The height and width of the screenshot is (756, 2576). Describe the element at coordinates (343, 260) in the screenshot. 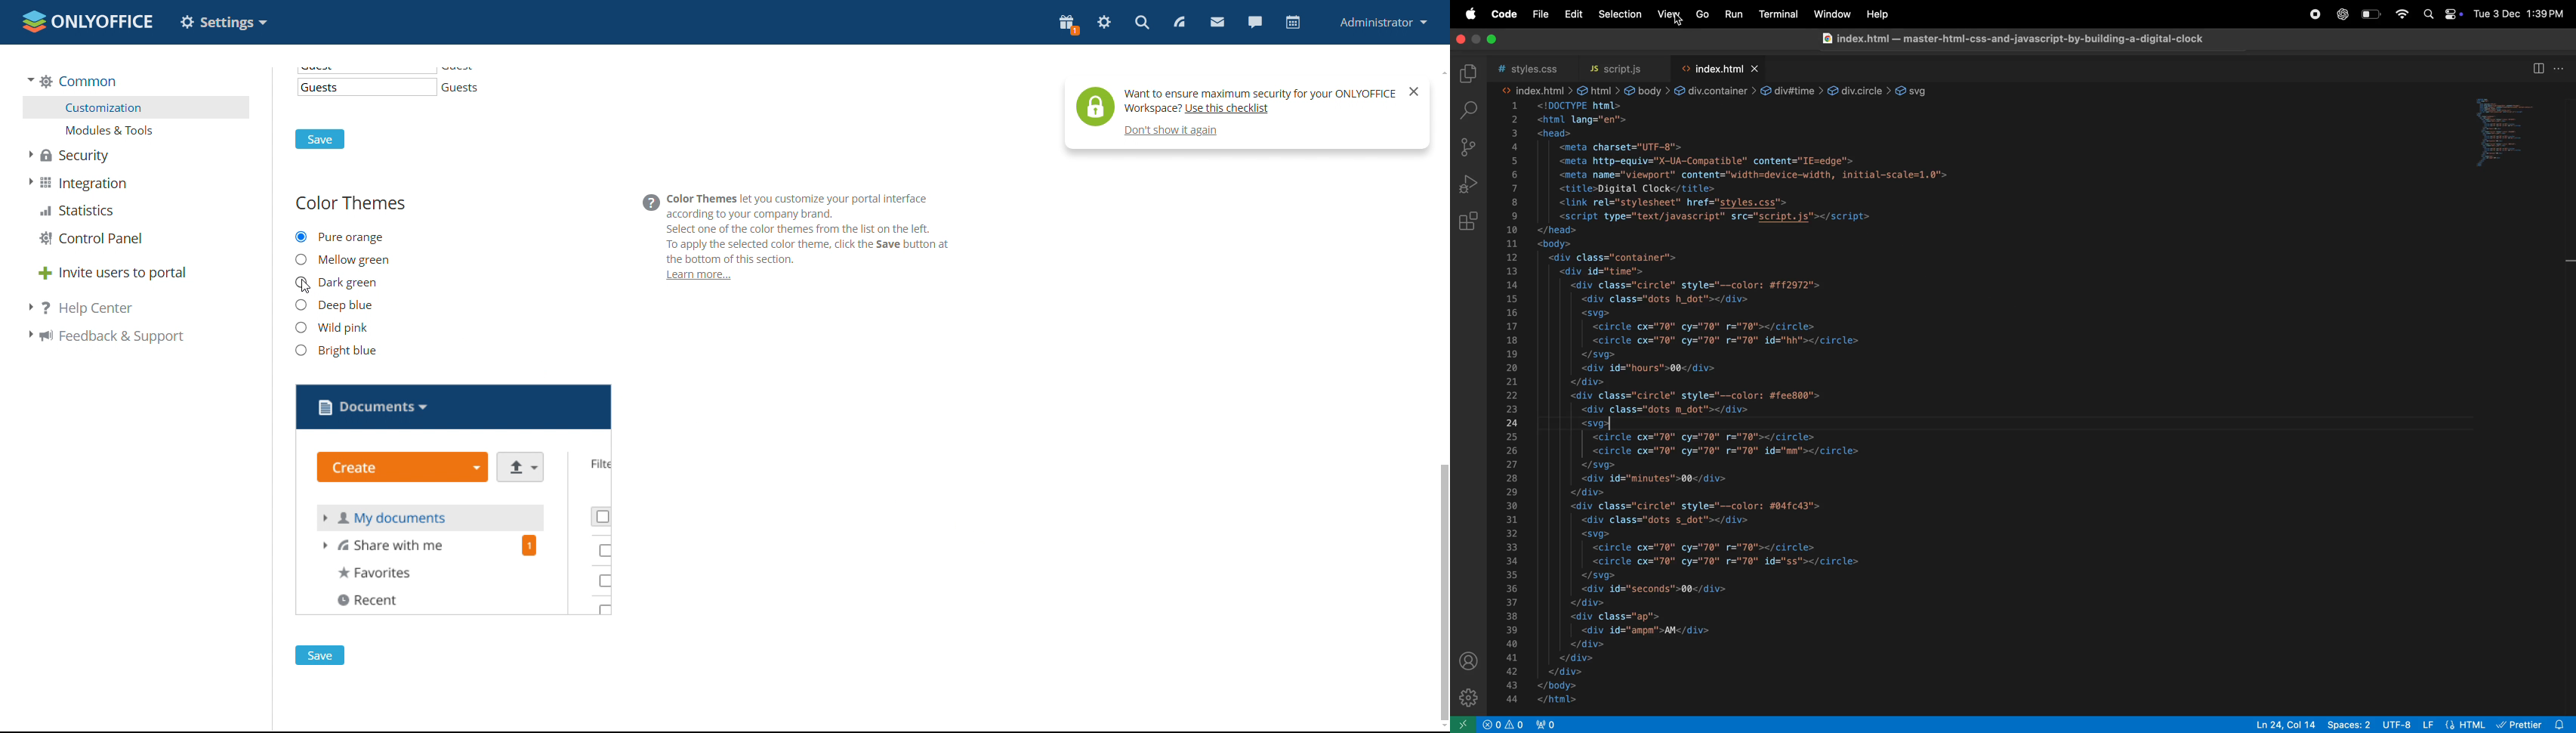

I see `mellow green` at that location.